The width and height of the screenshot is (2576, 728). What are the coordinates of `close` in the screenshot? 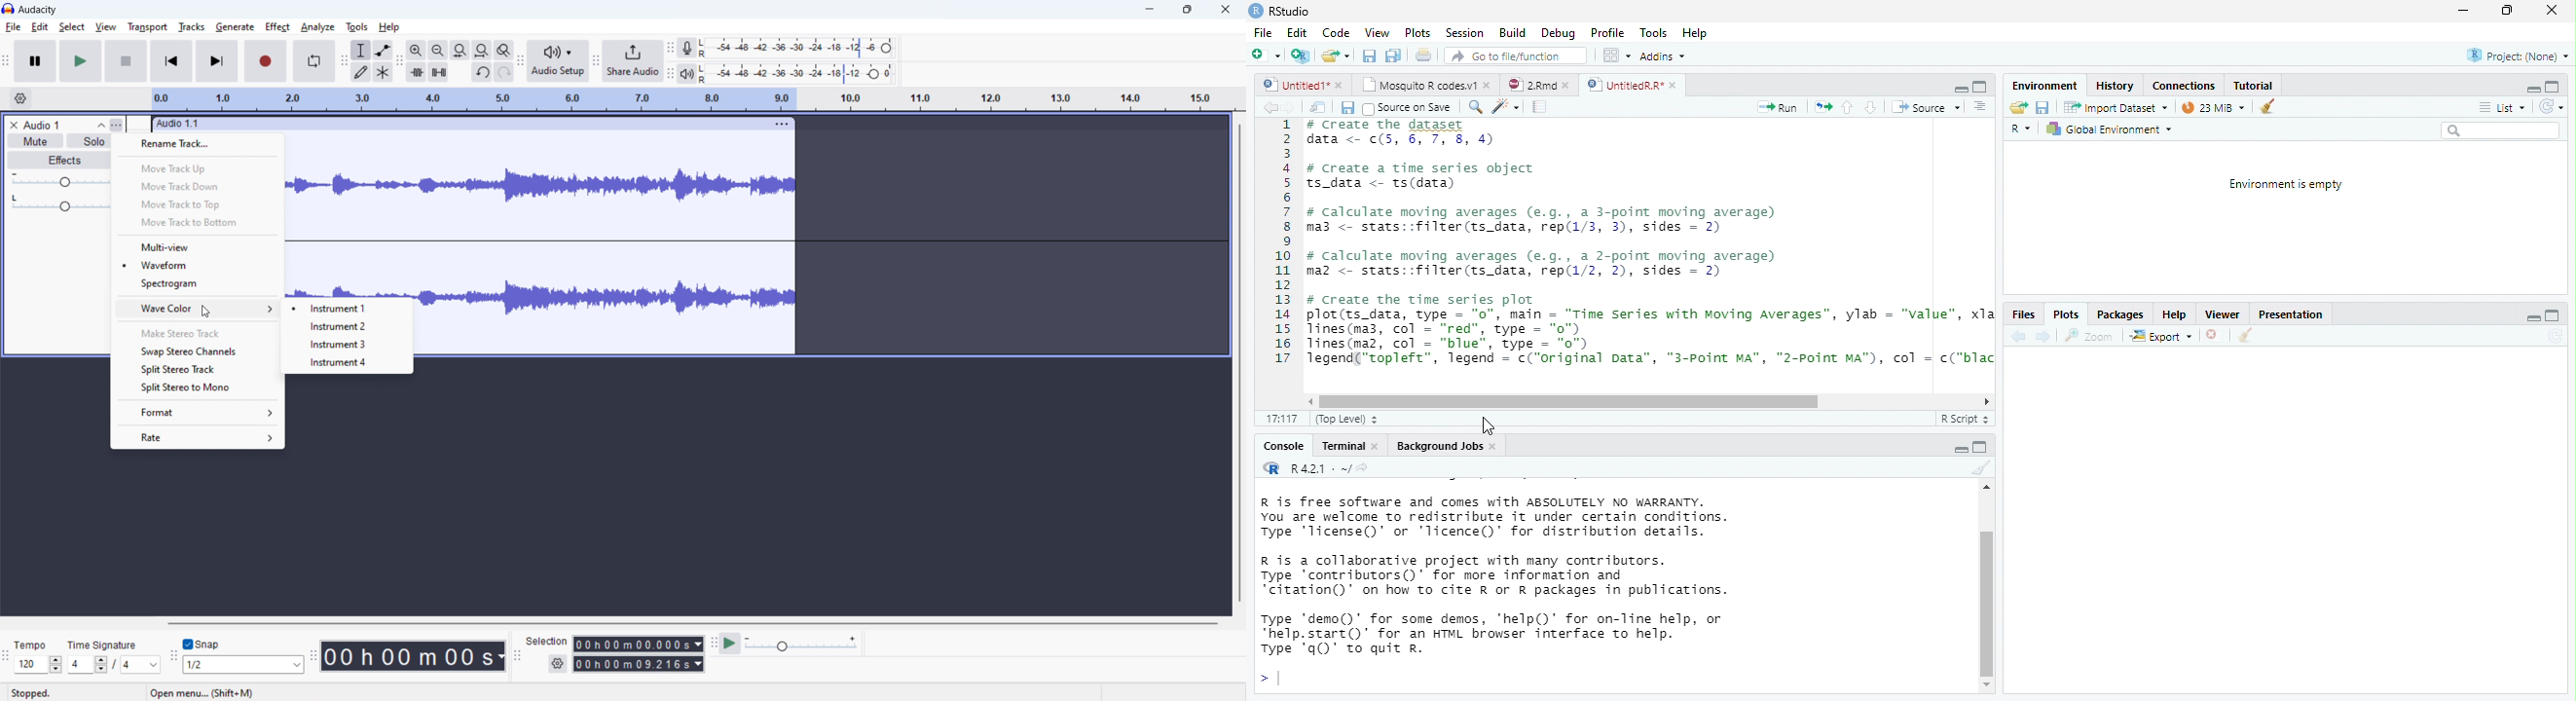 It's located at (1379, 447).